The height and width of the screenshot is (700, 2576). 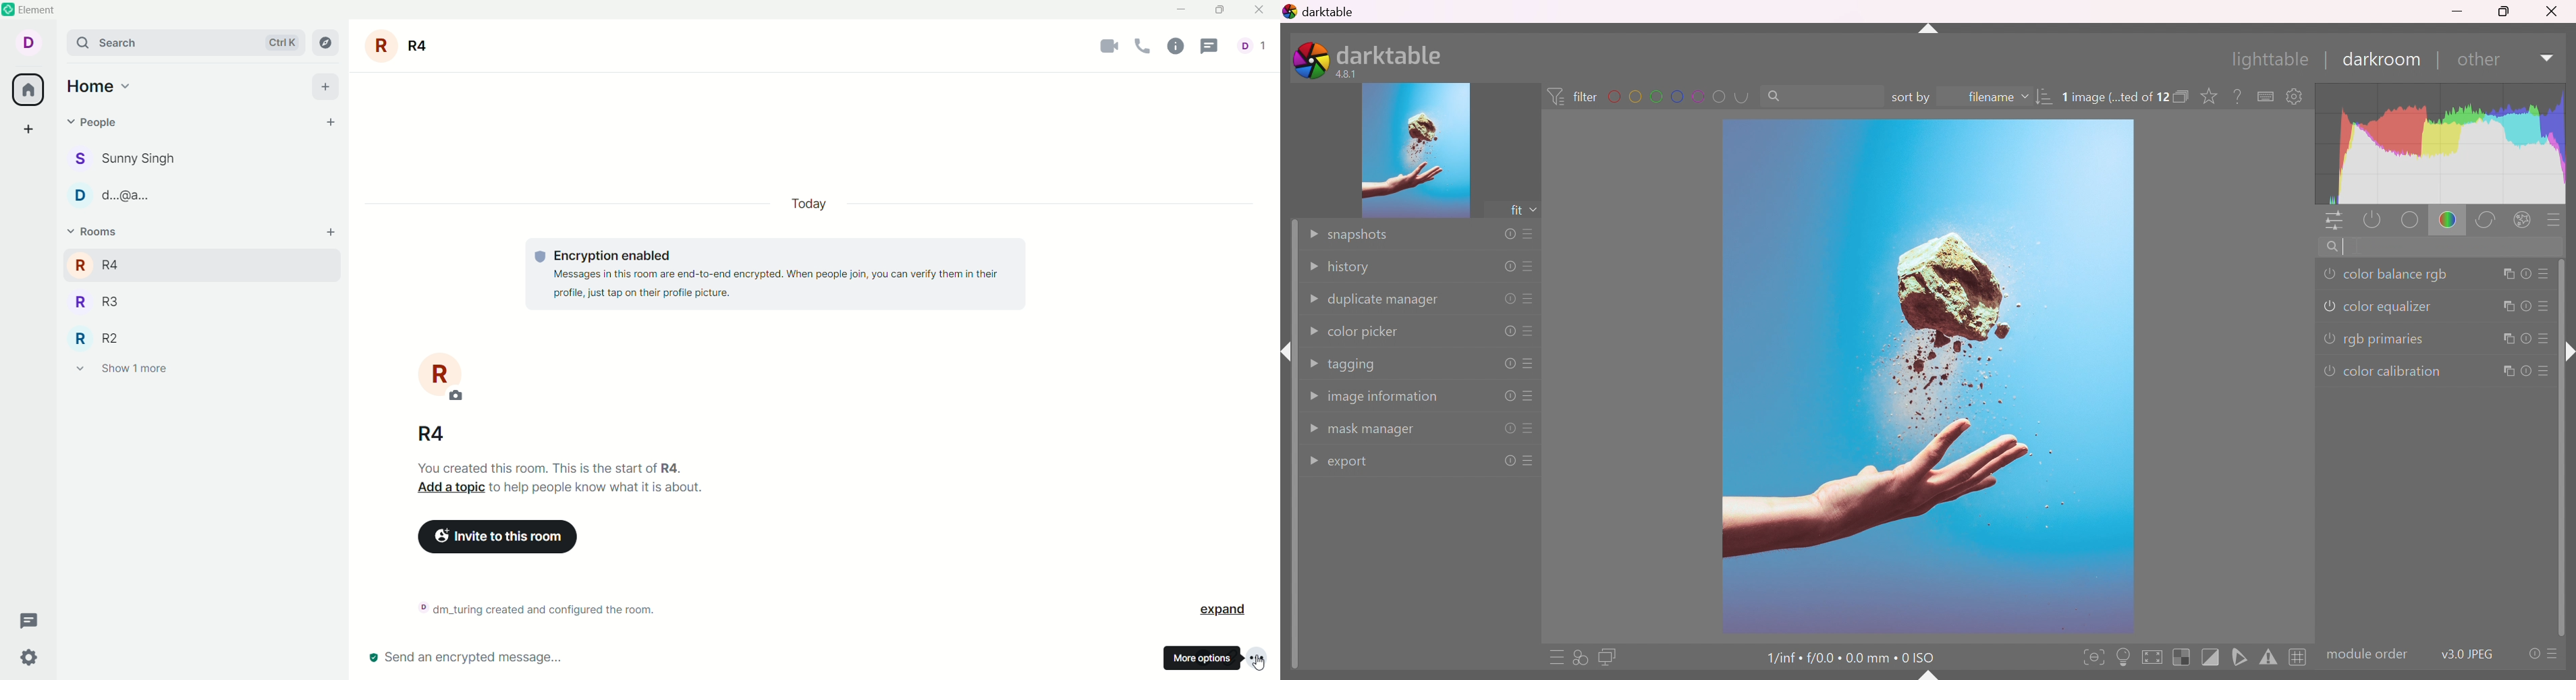 What do you see at coordinates (327, 42) in the screenshot?
I see `explore rooms` at bounding box center [327, 42].